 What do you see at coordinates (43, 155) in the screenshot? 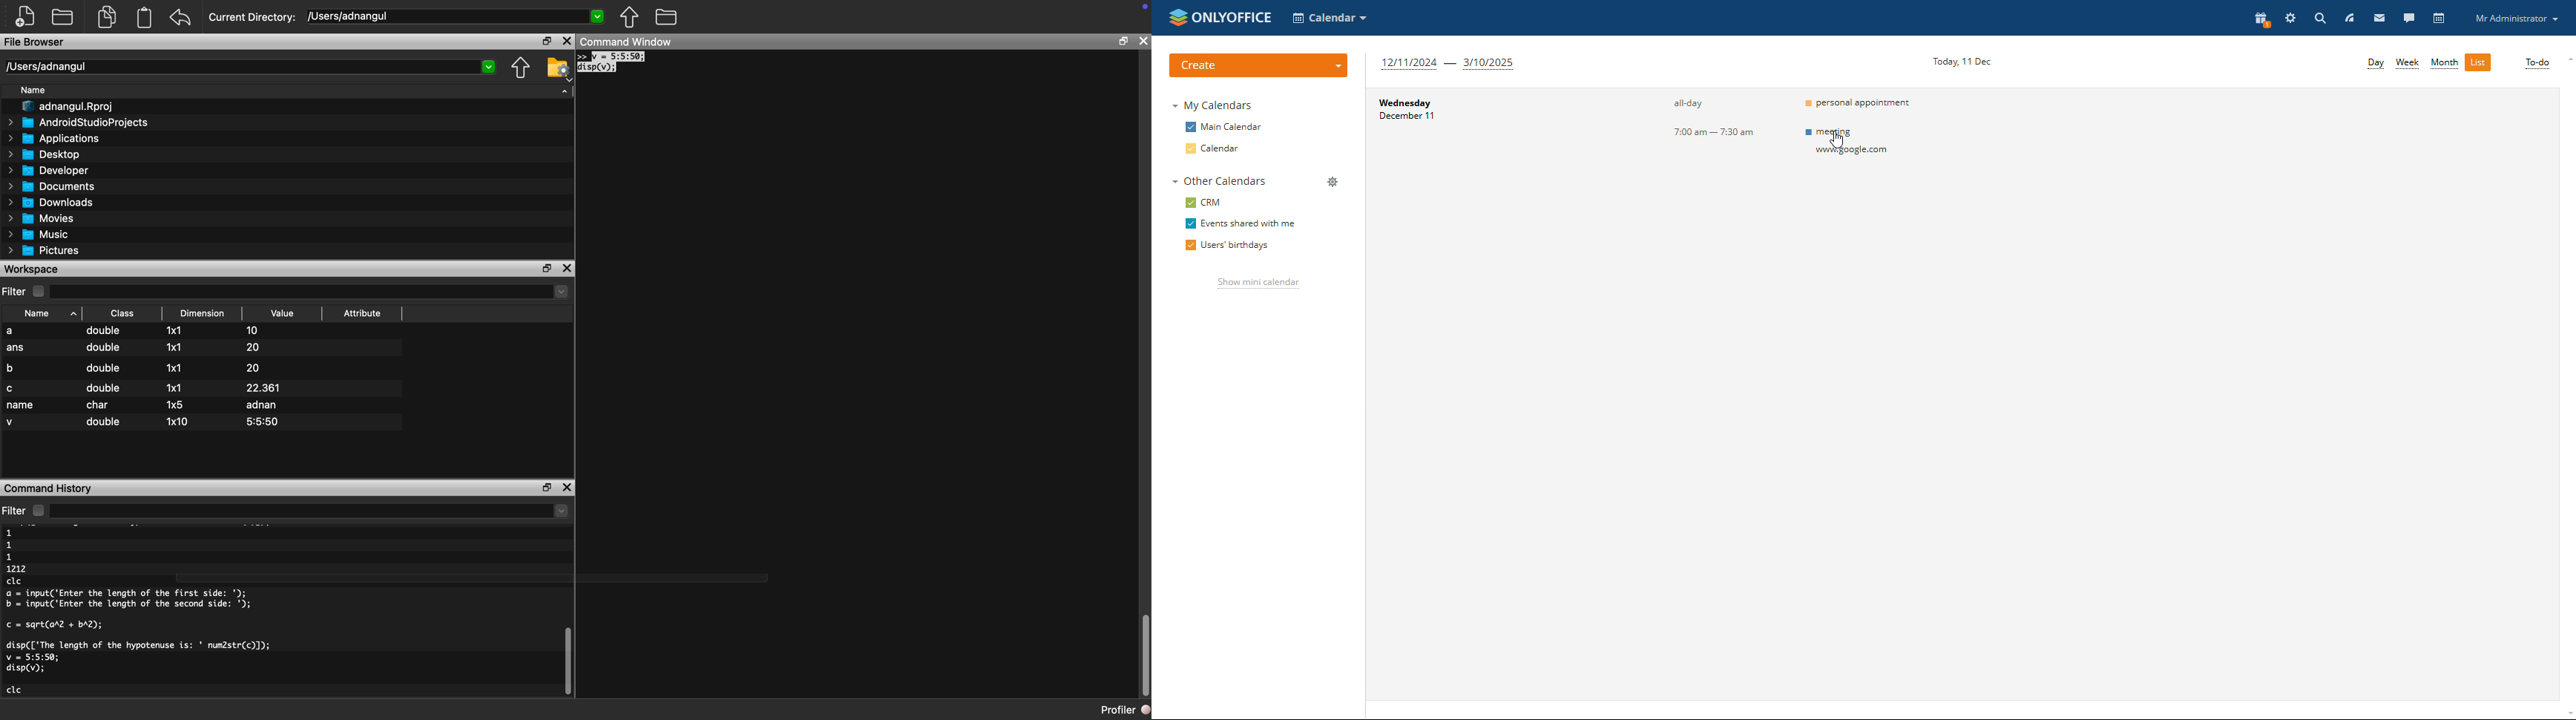
I see `Desktop` at bounding box center [43, 155].